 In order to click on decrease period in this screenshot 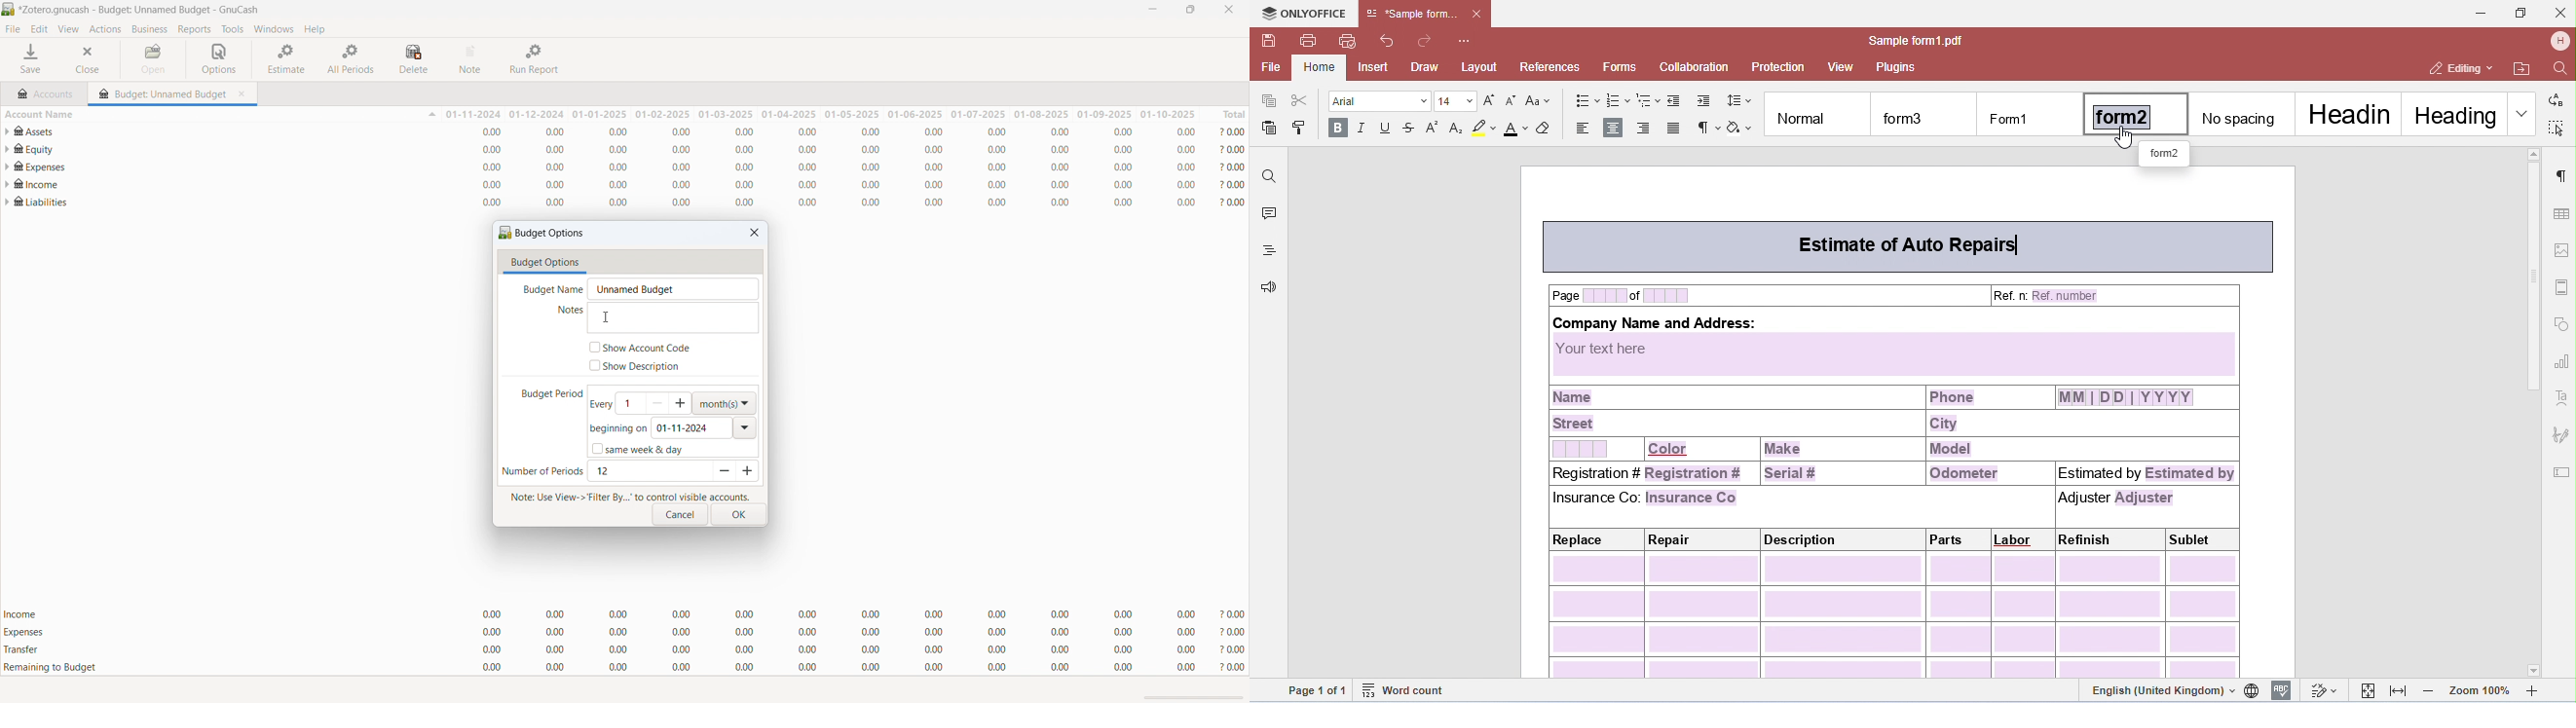, I will do `click(721, 471)`.